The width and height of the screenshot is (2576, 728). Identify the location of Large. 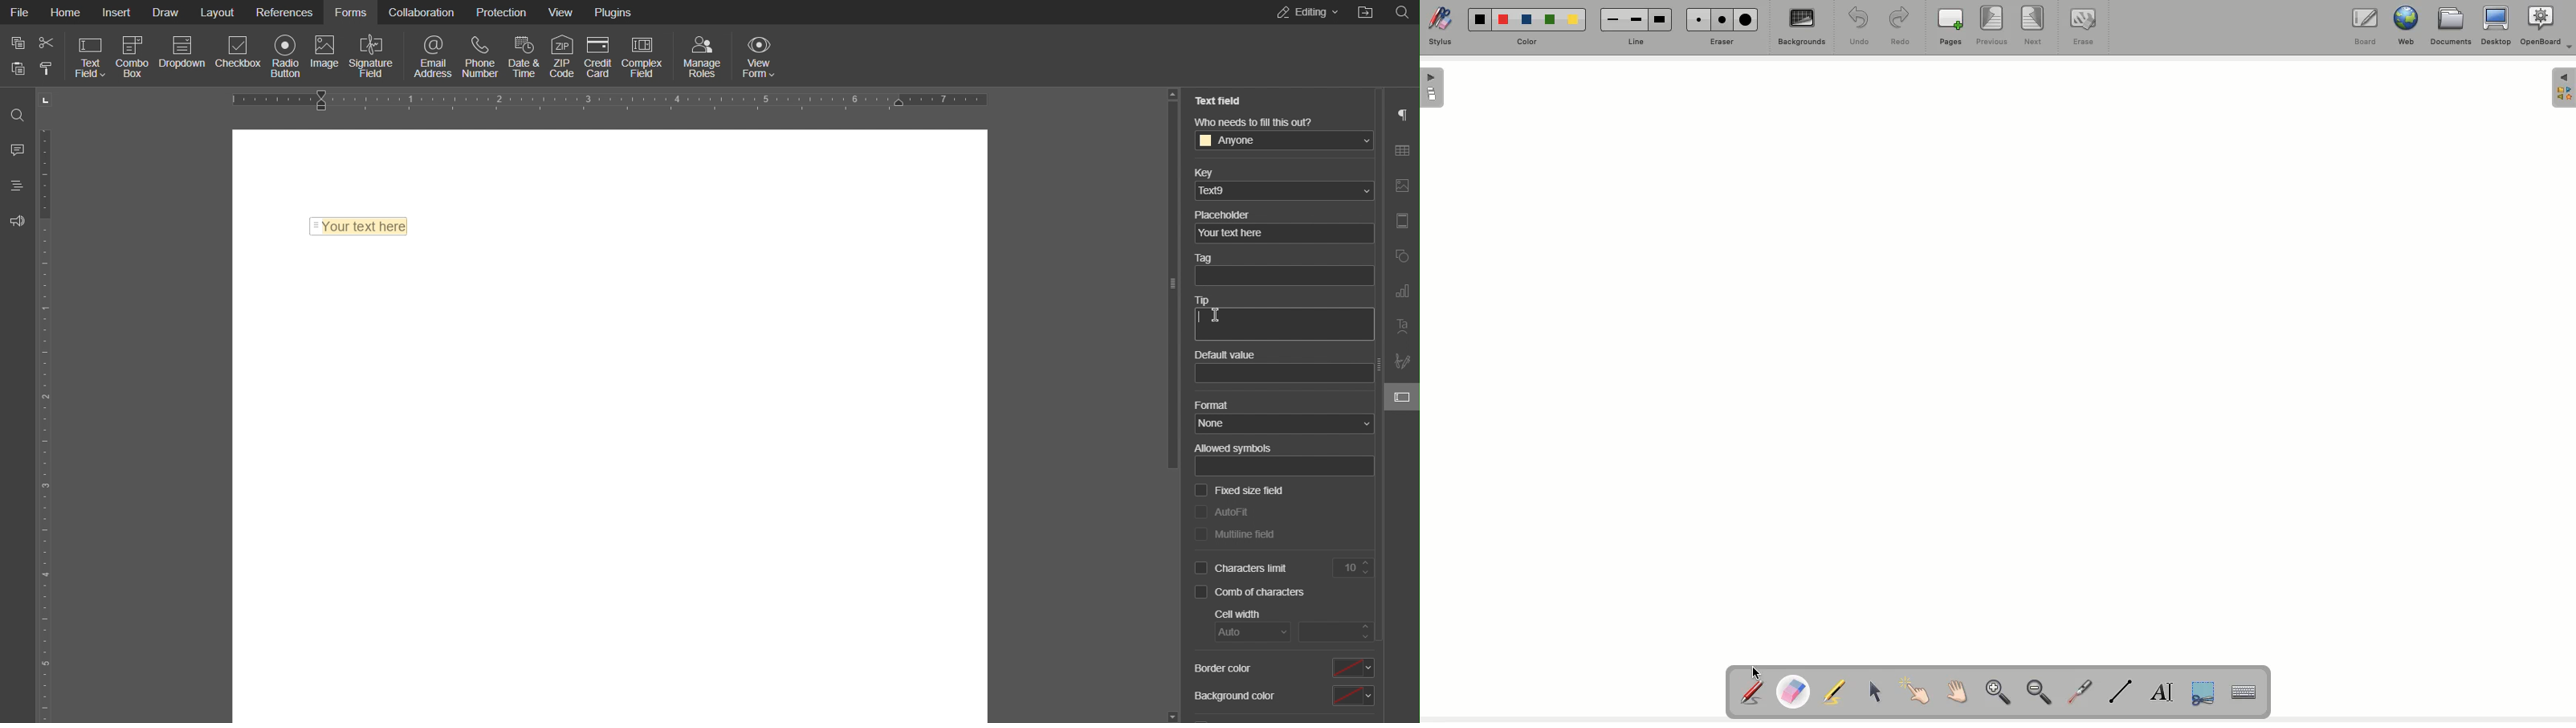
(1661, 18).